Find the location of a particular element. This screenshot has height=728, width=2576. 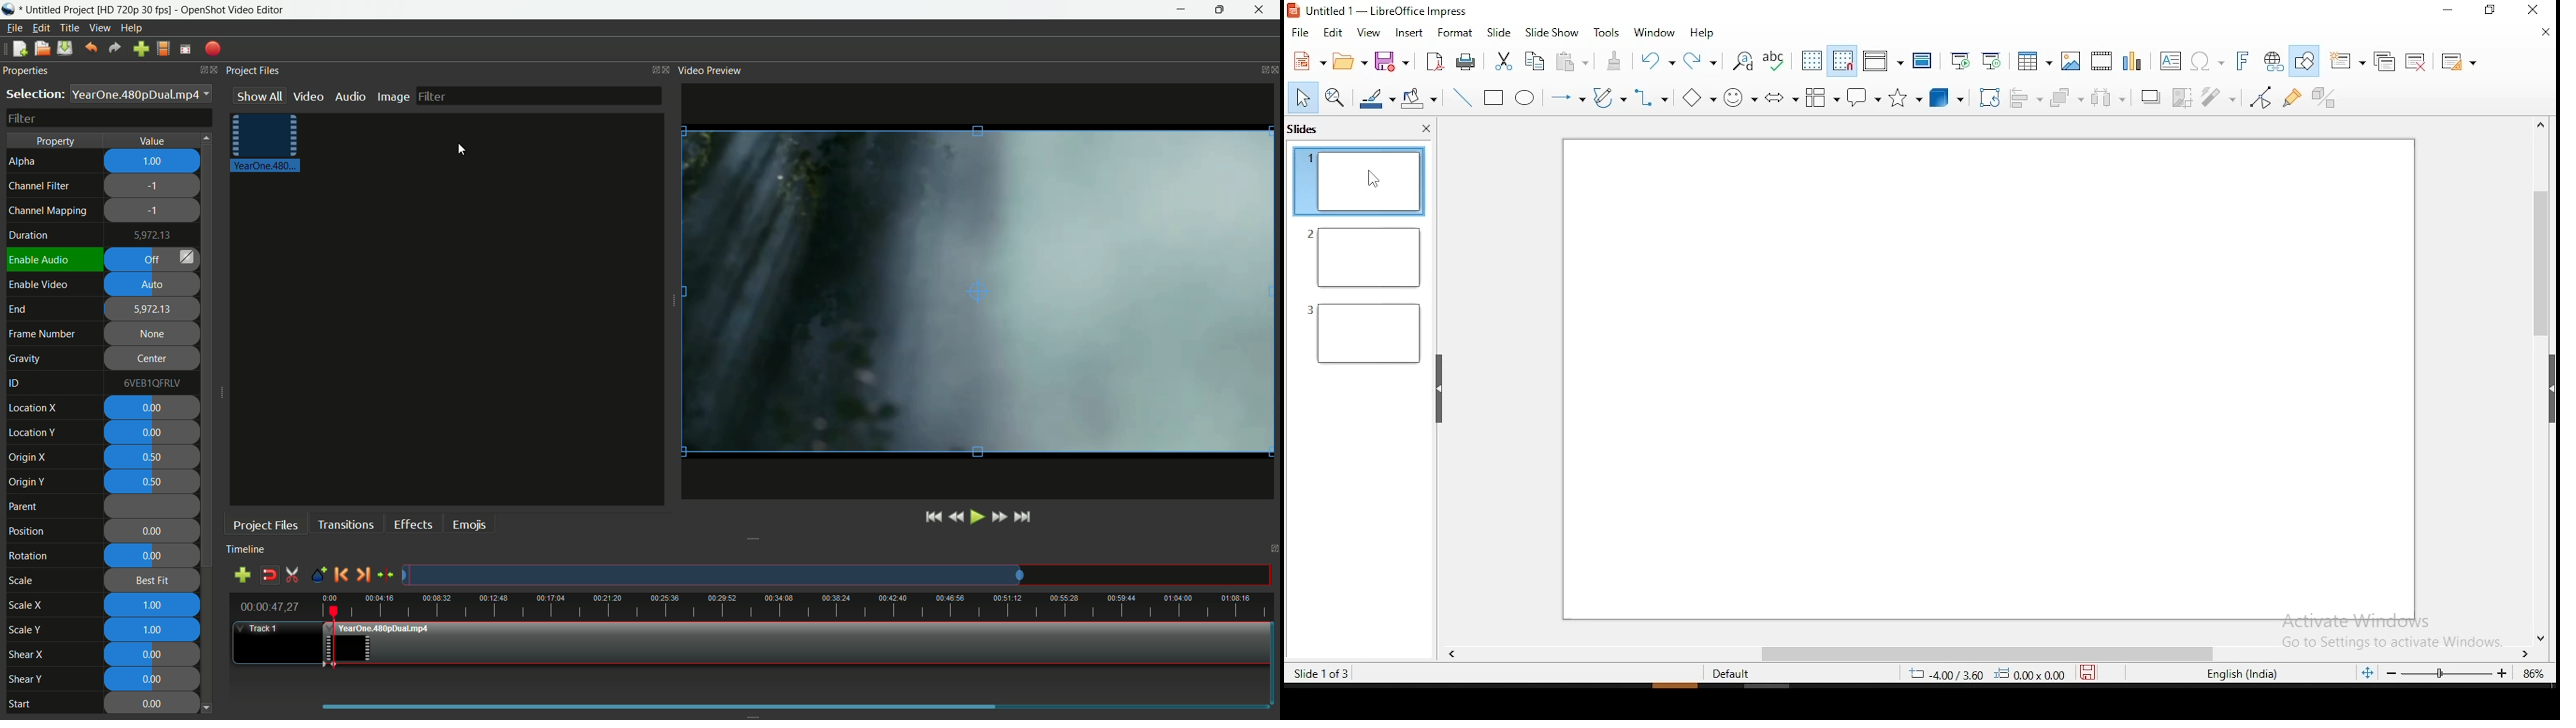

title menu is located at coordinates (70, 28).